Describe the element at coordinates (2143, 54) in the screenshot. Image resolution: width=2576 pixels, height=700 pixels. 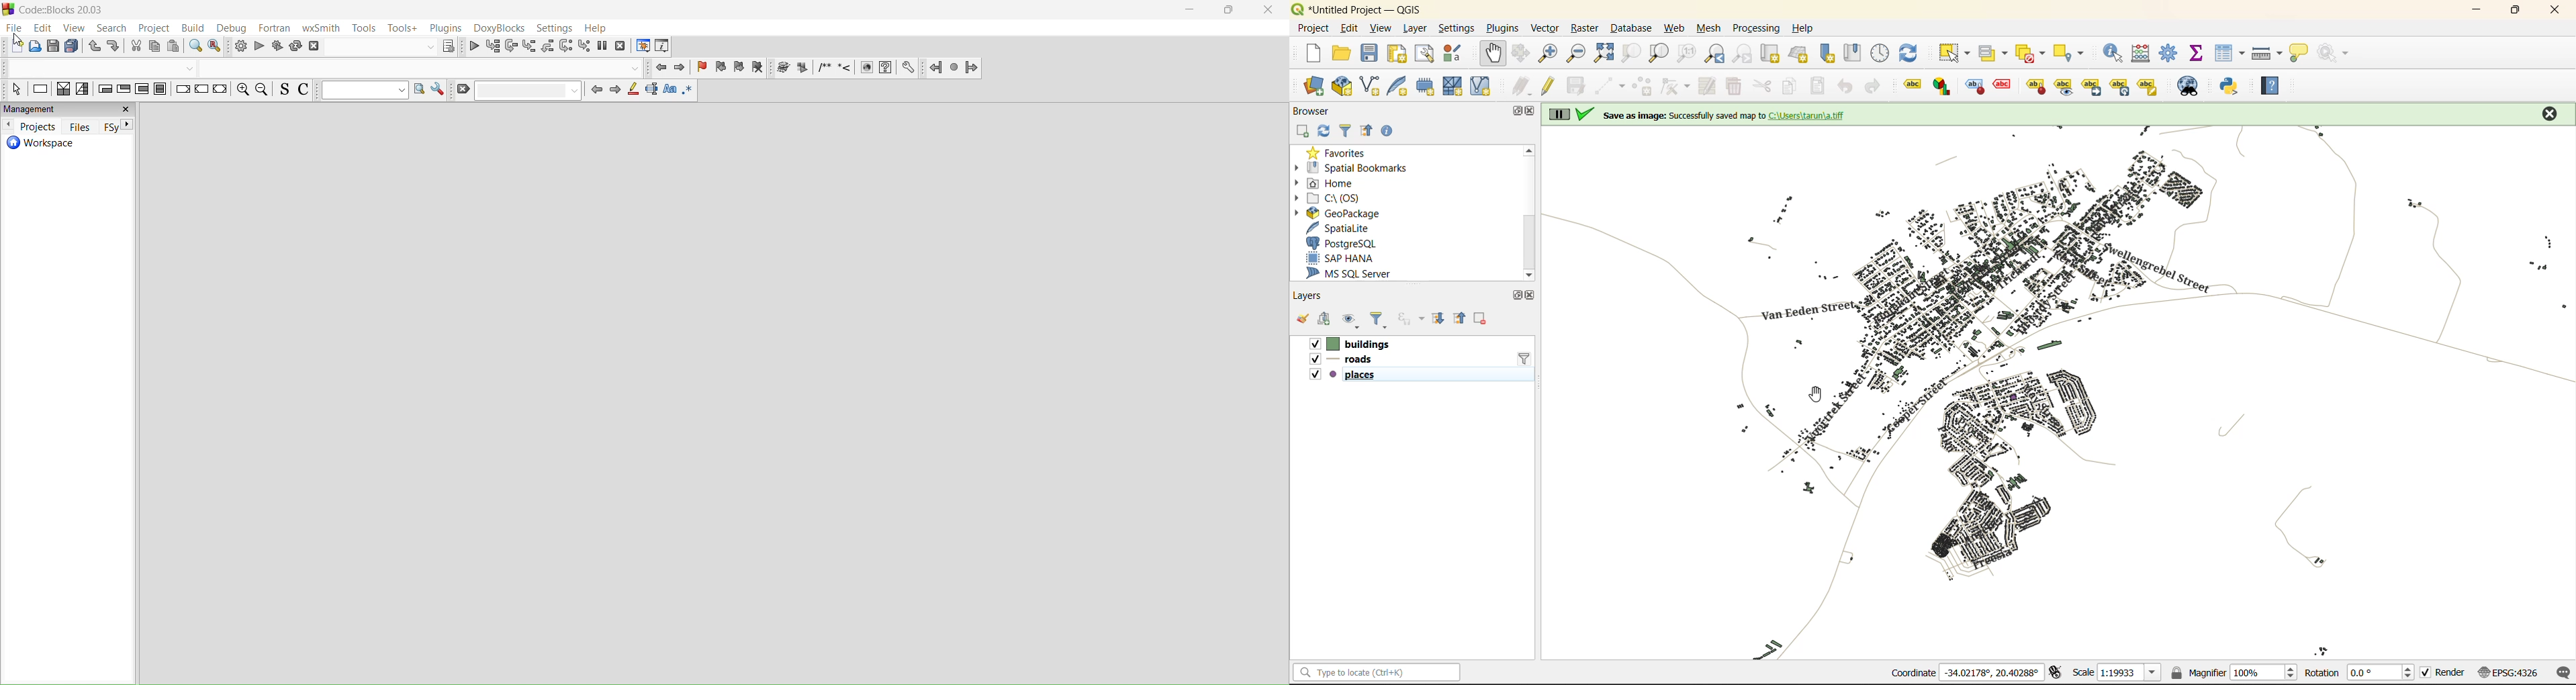
I see `calculator` at that location.